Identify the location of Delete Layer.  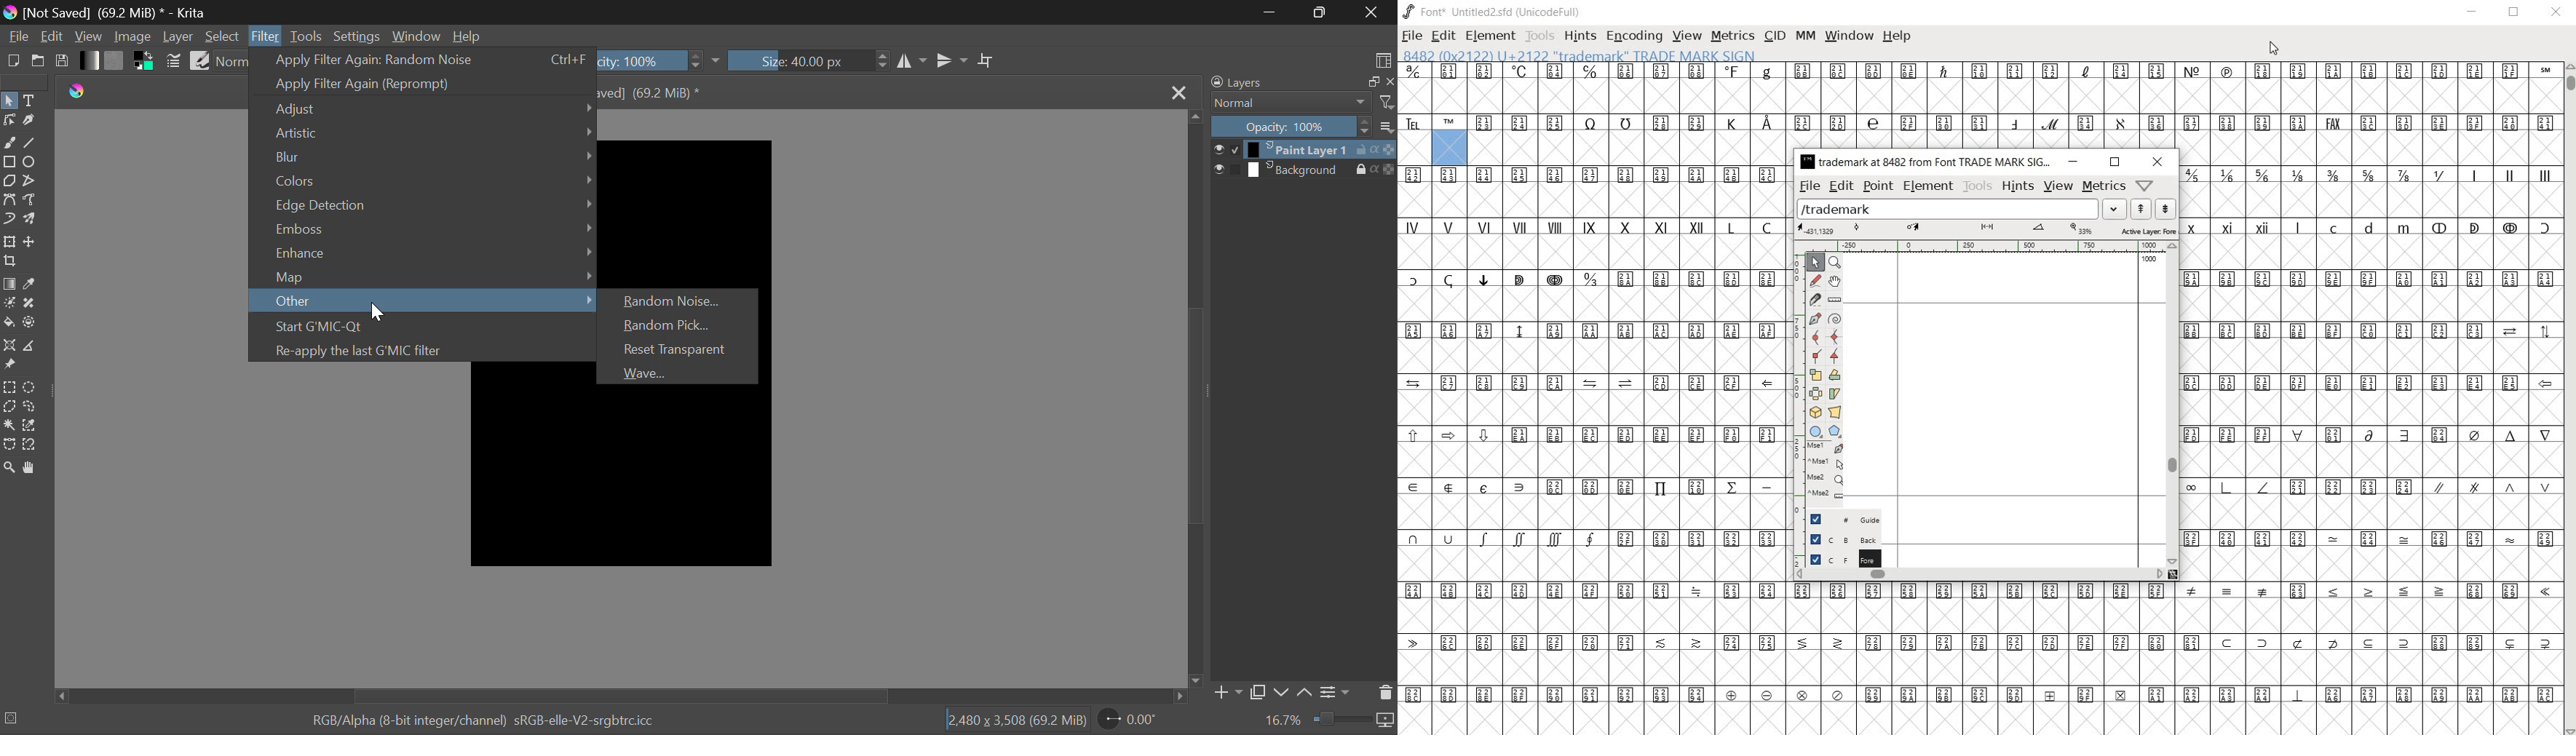
(1386, 694).